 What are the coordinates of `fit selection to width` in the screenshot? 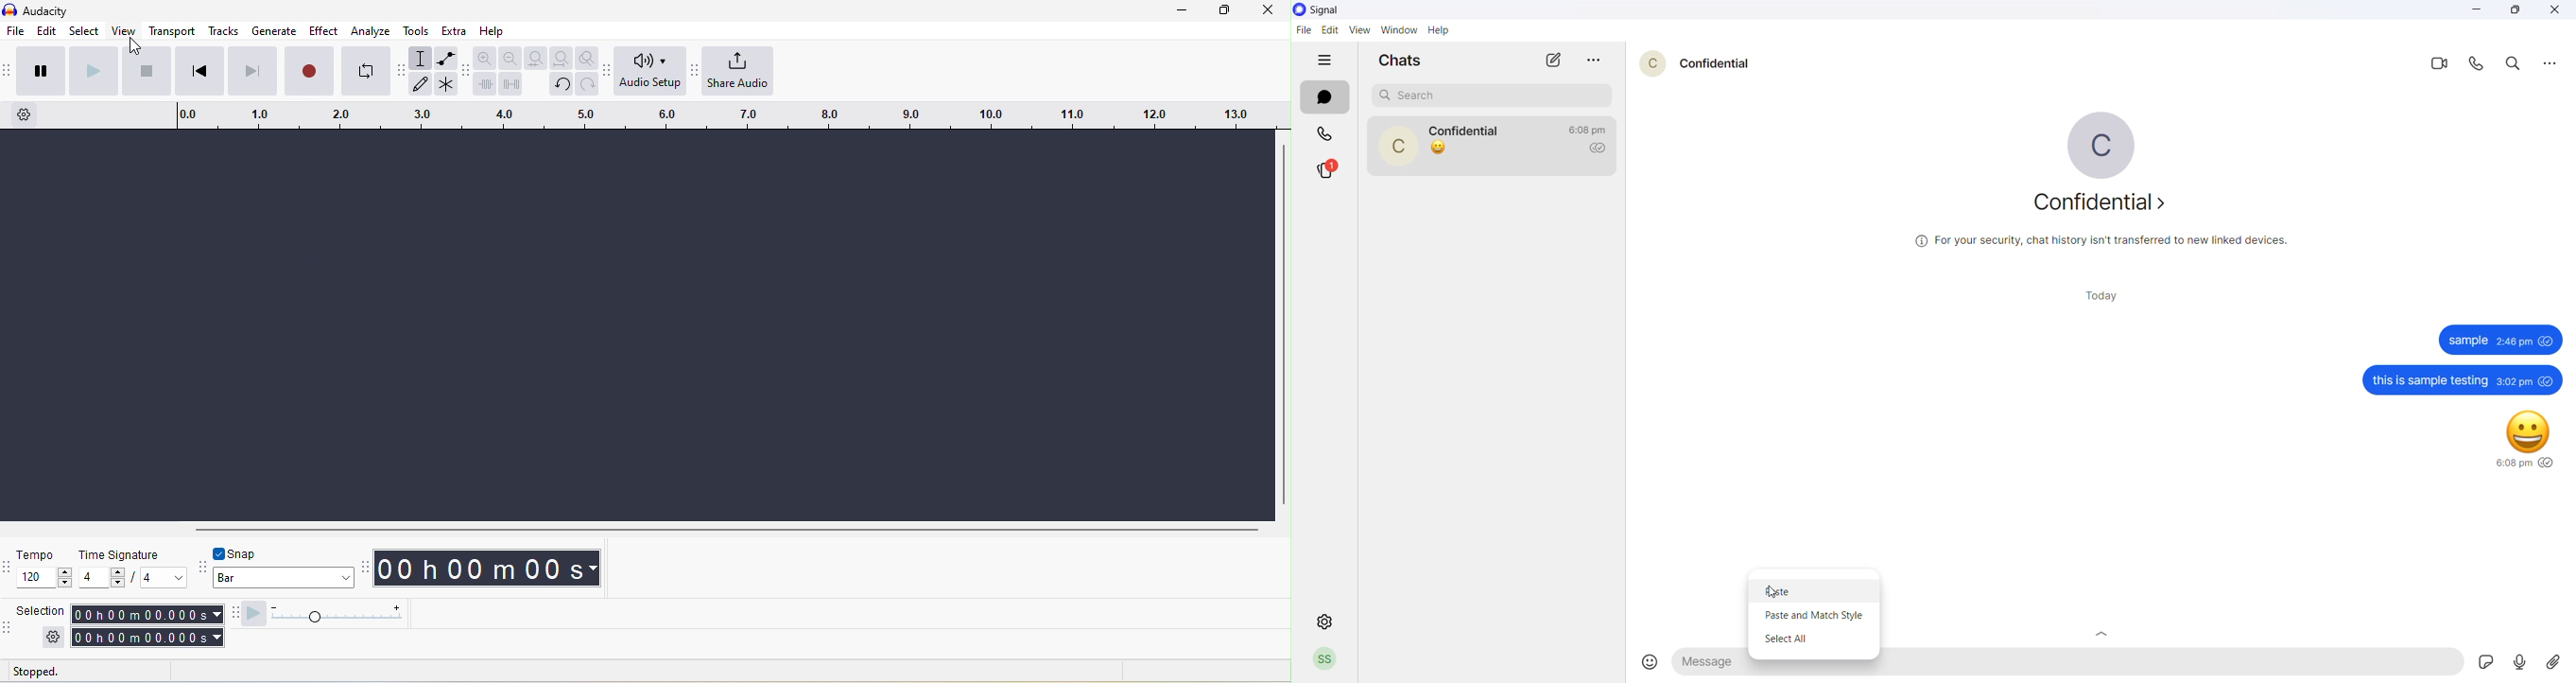 It's located at (536, 58).